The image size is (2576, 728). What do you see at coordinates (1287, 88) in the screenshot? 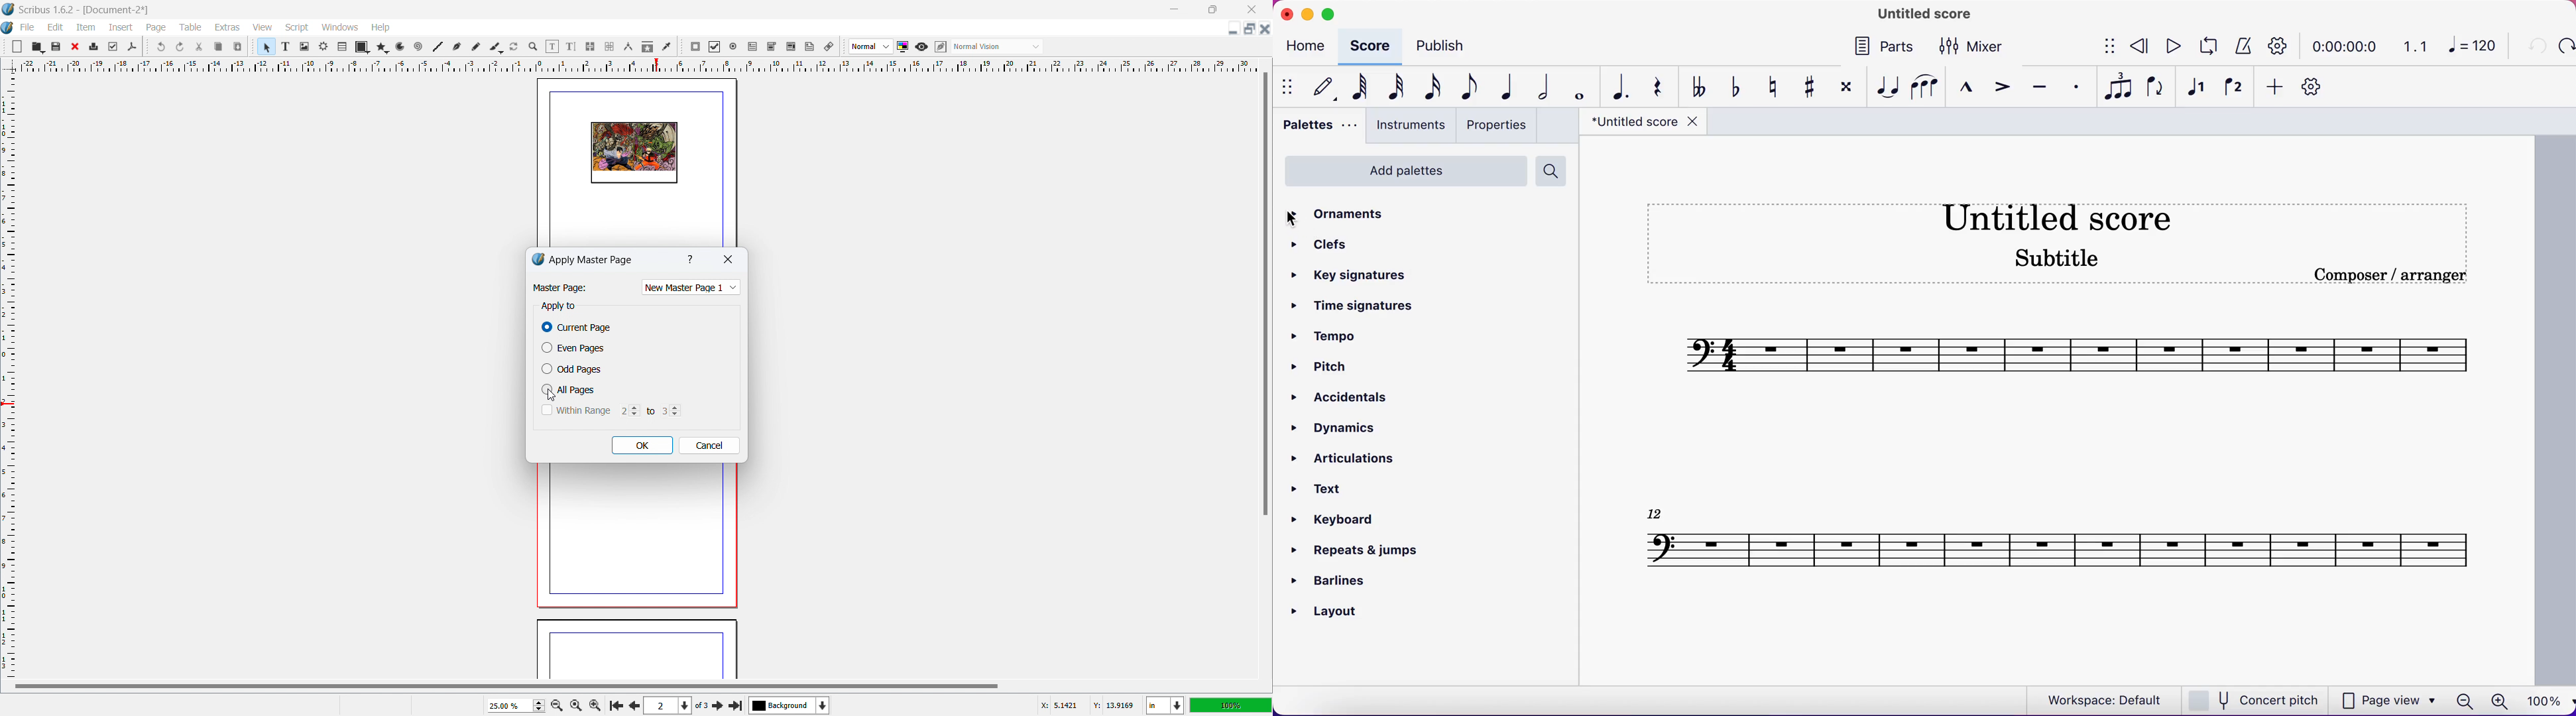
I see `show/hide` at bounding box center [1287, 88].